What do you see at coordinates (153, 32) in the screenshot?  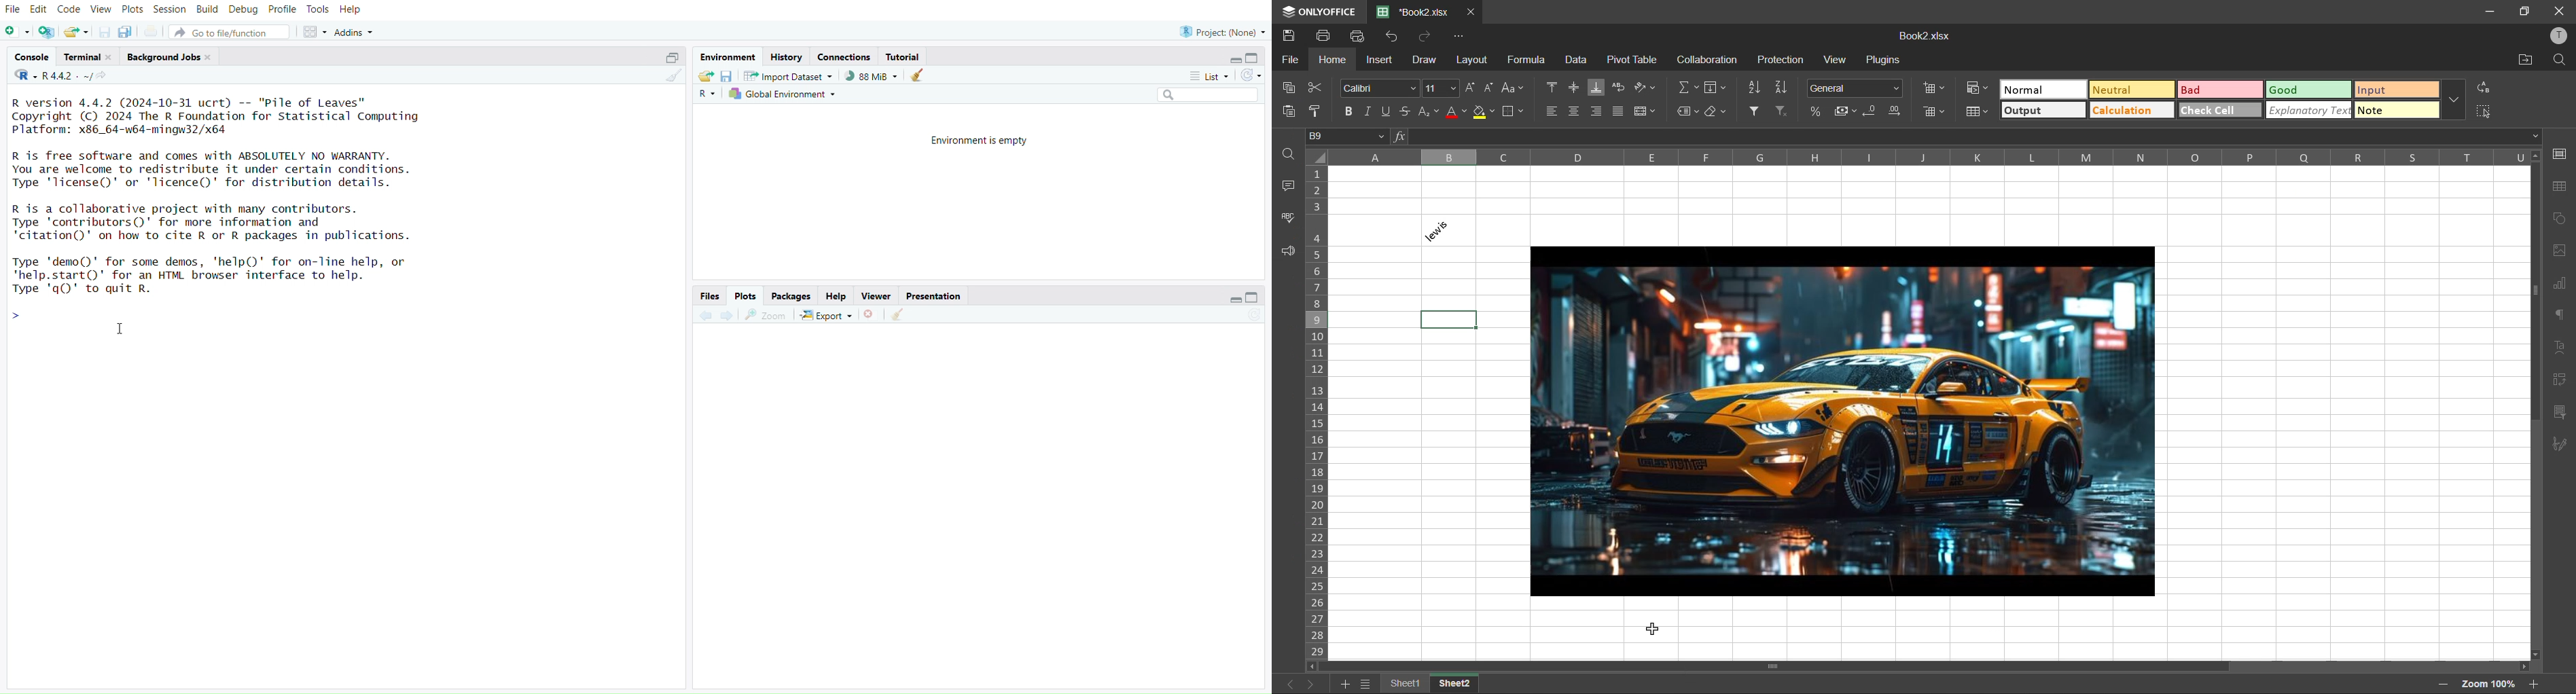 I see `print current file ` at bounding box center [153, 32].